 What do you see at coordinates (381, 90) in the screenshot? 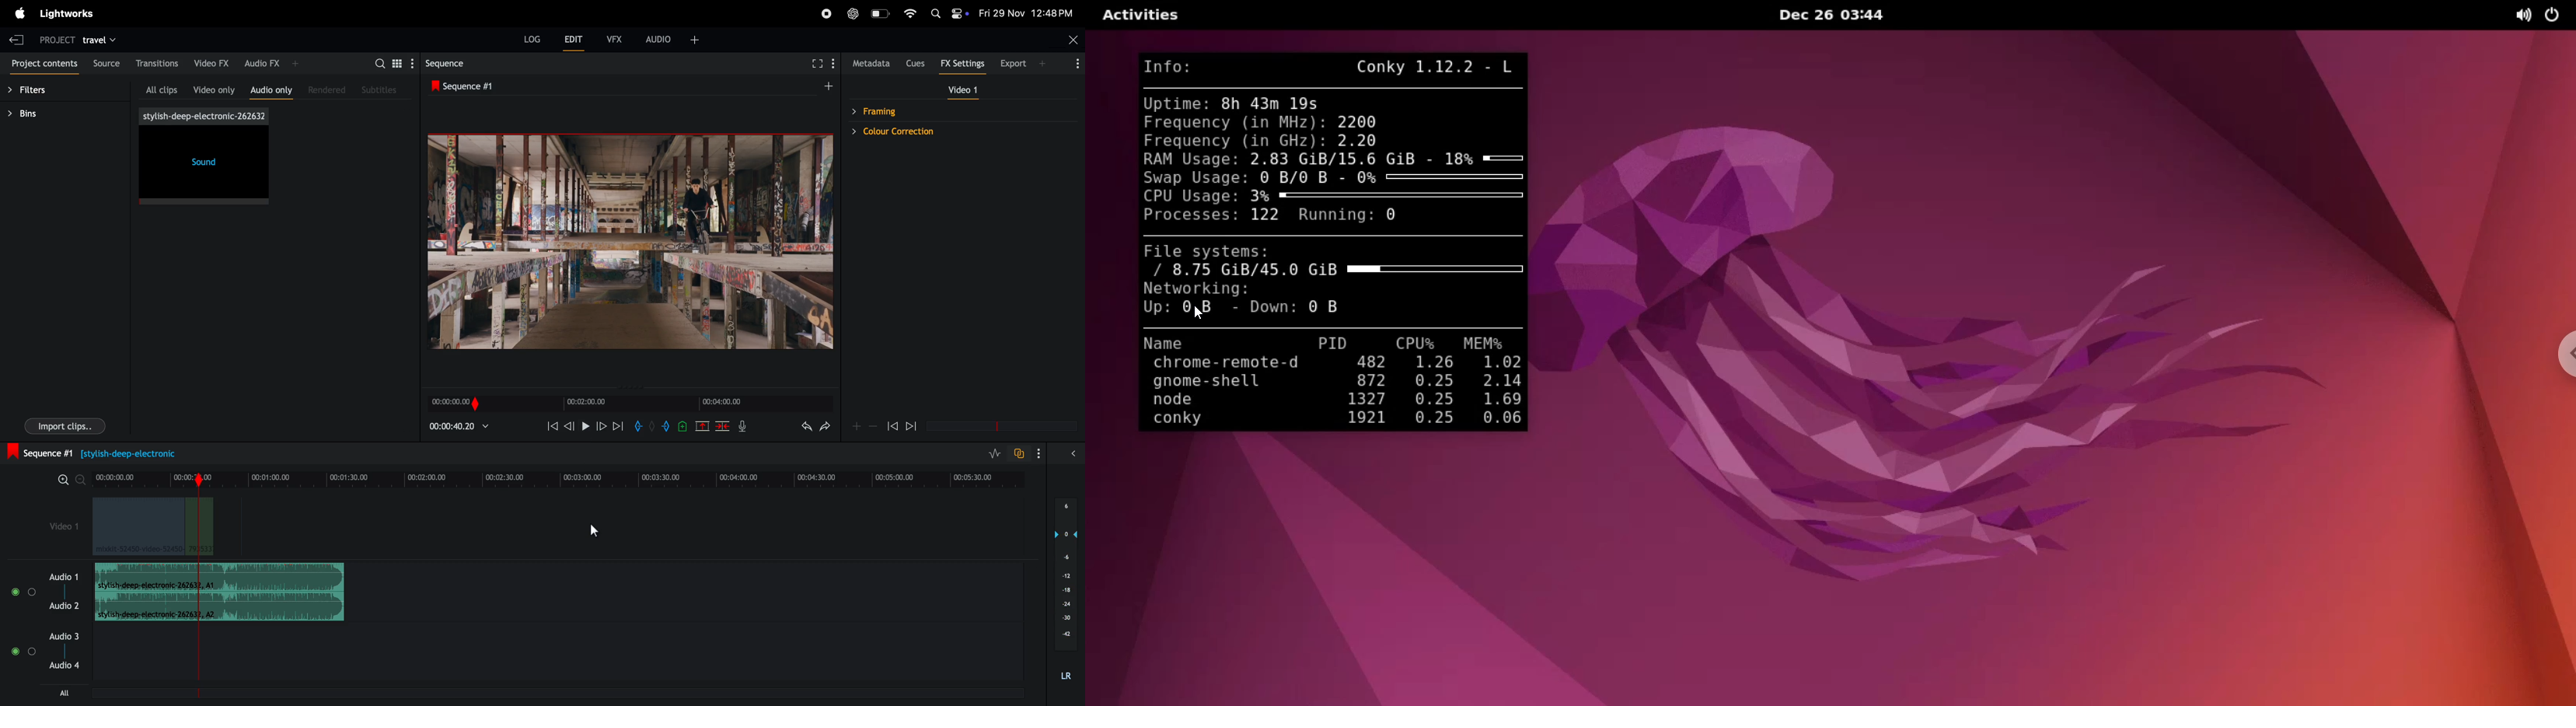
I see `subtitles` at bounding box center [381, 90].